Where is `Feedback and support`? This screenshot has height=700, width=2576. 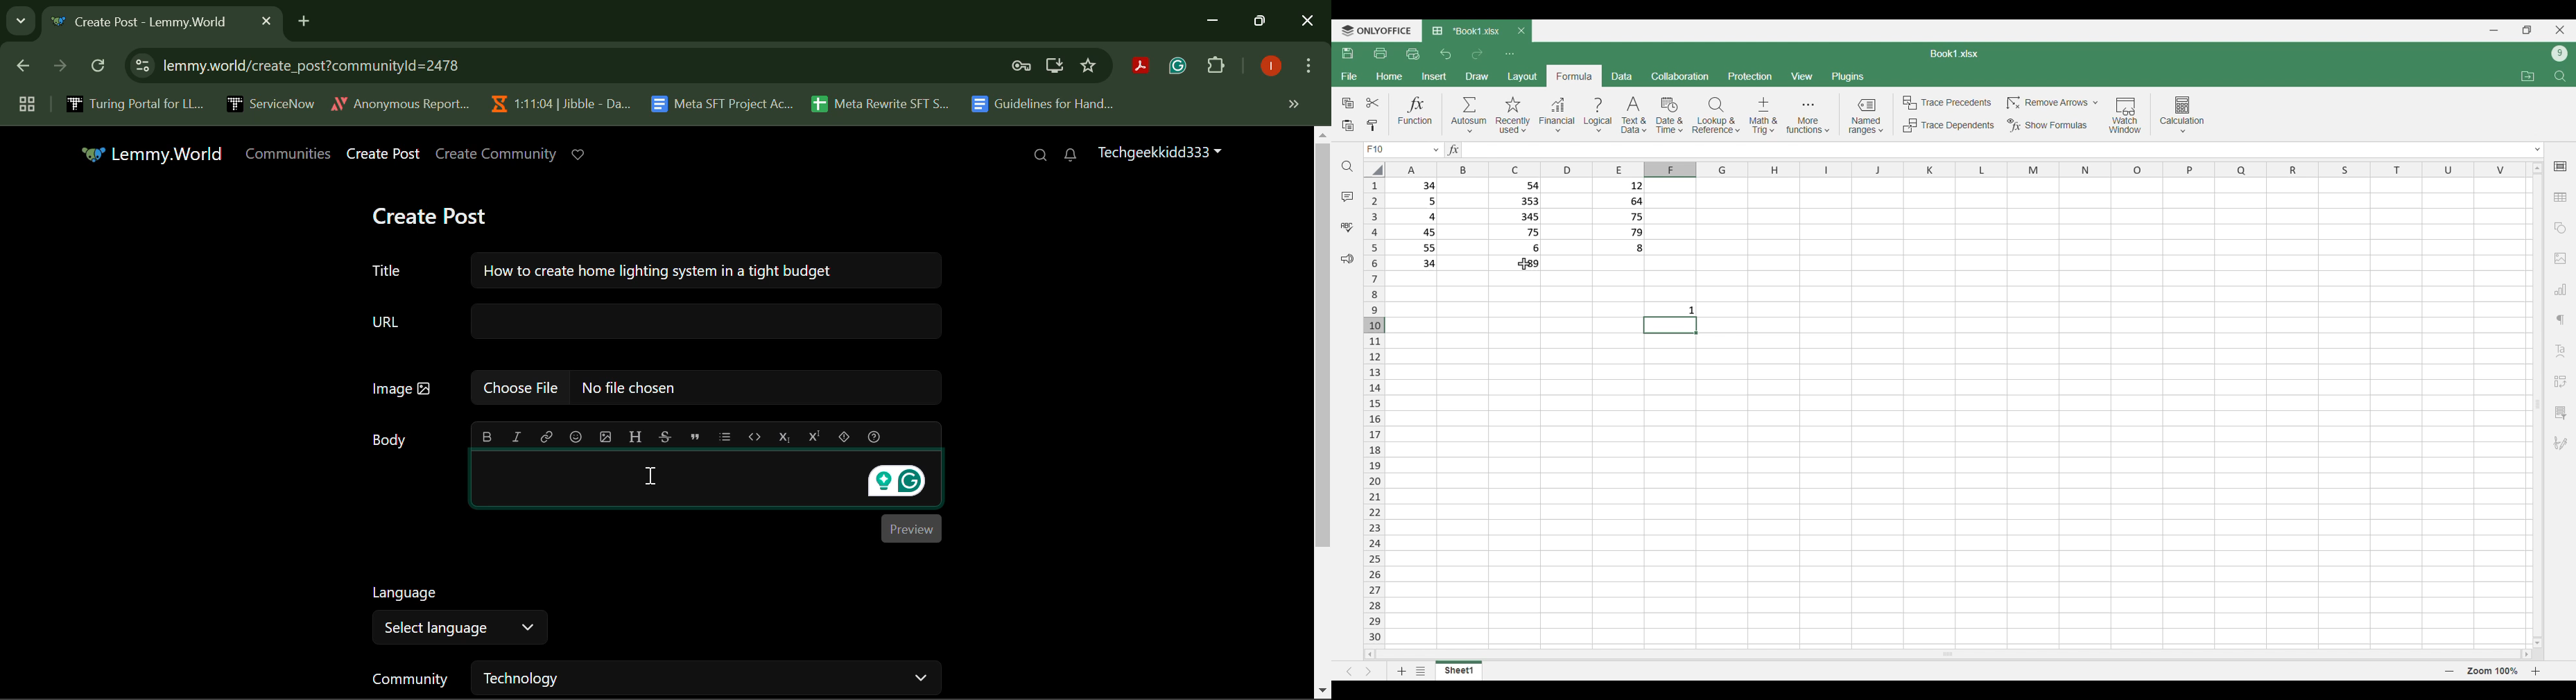 Feedback and support is located at coordinates (1347, 259).